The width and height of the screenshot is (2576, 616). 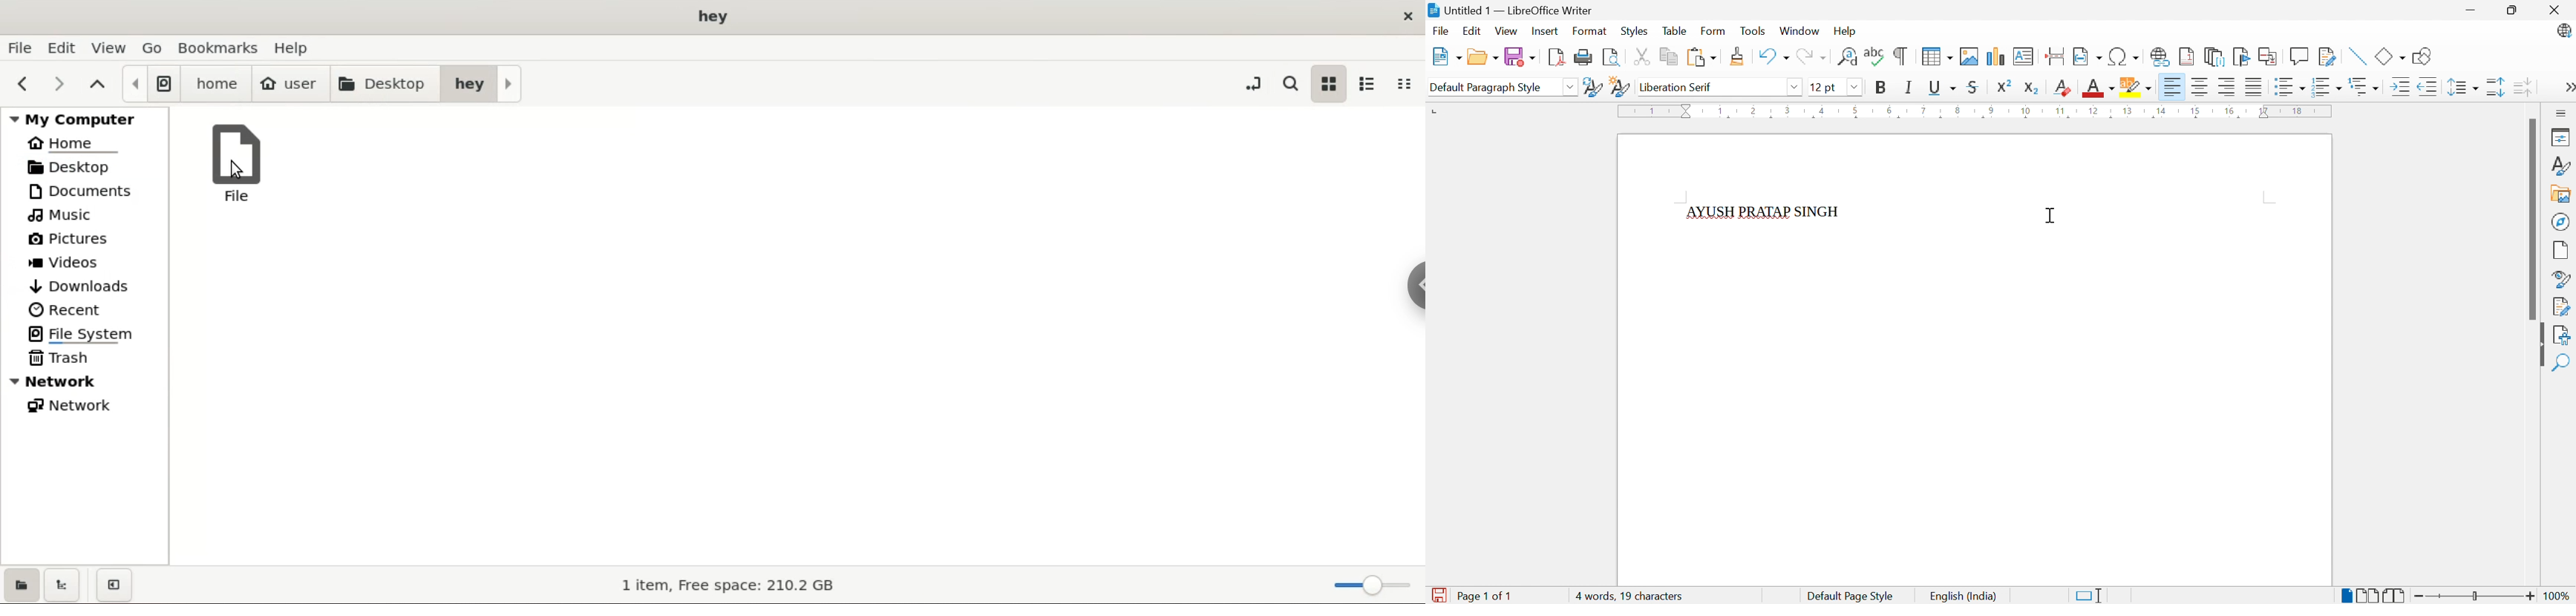 What do you see at coordinates (1482, 58) in the screenshot?
I see `Browse` at bounding box center [1482, 58].